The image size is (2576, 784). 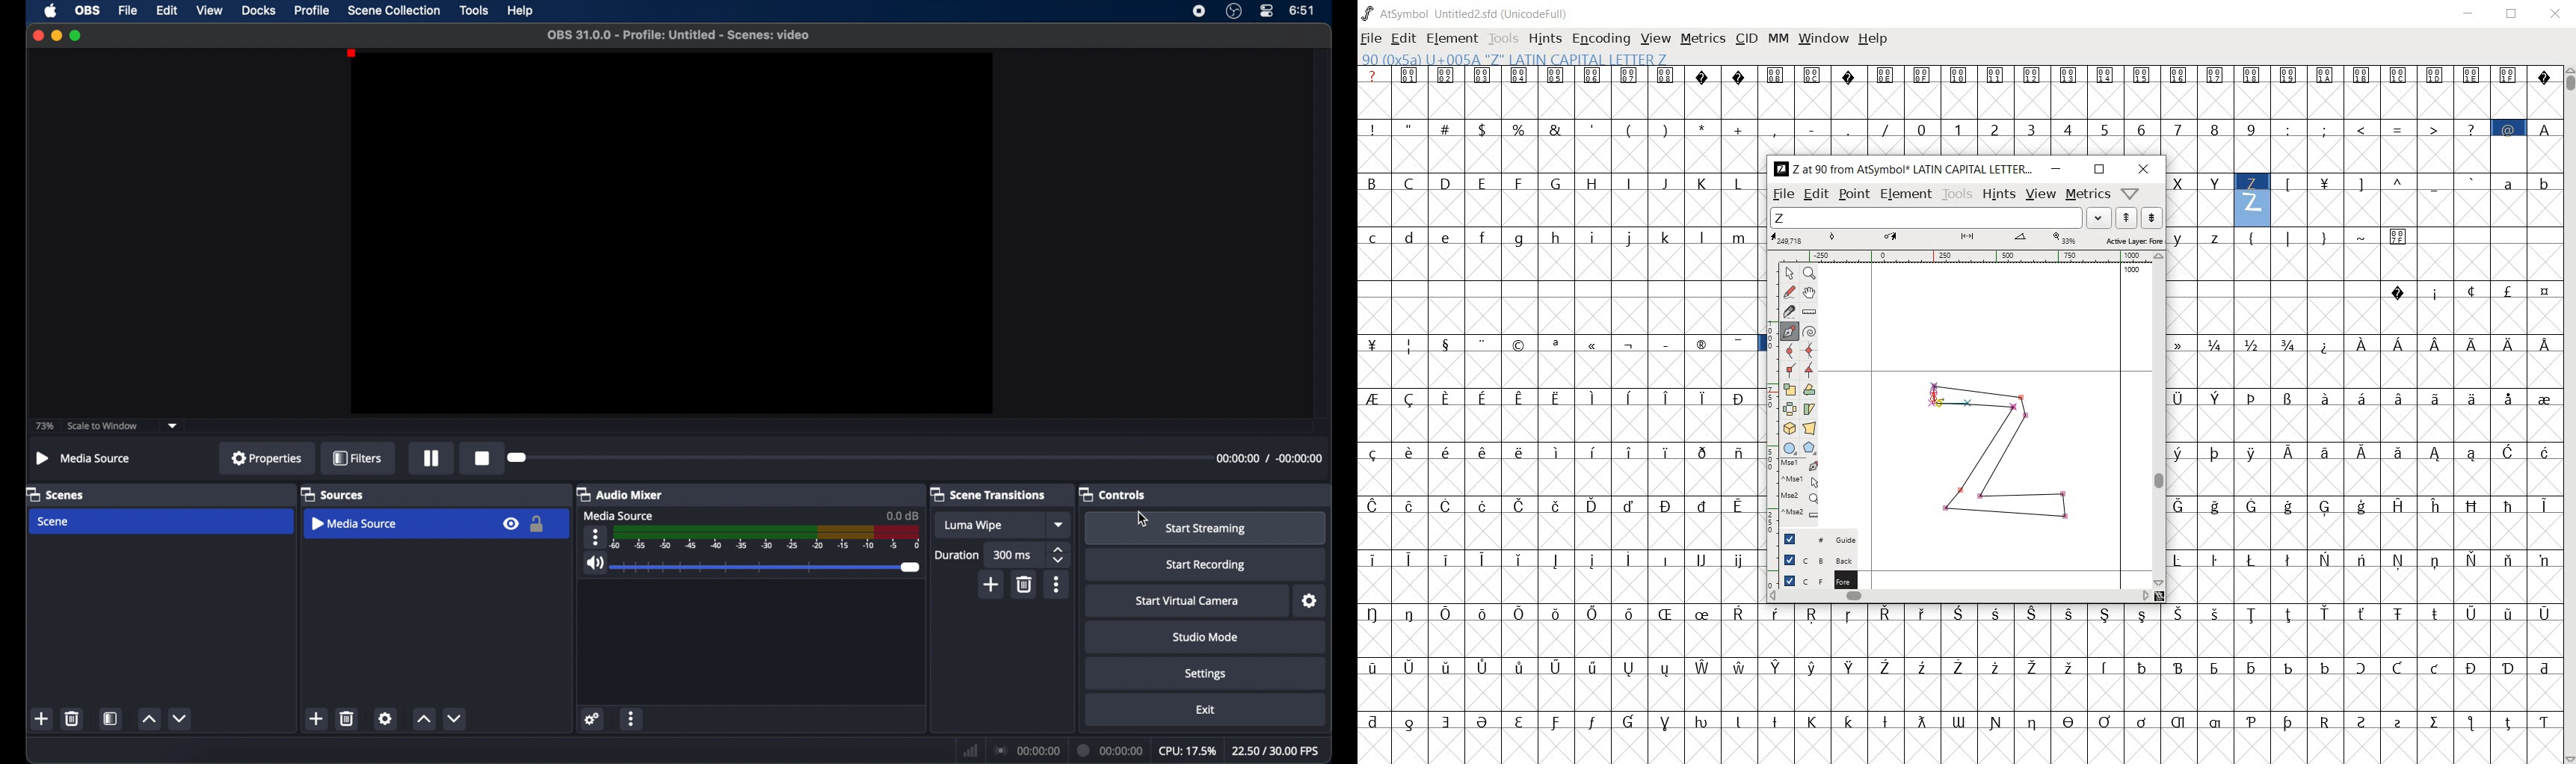 I want to click on start streaming, so click(x=1207, y=529).